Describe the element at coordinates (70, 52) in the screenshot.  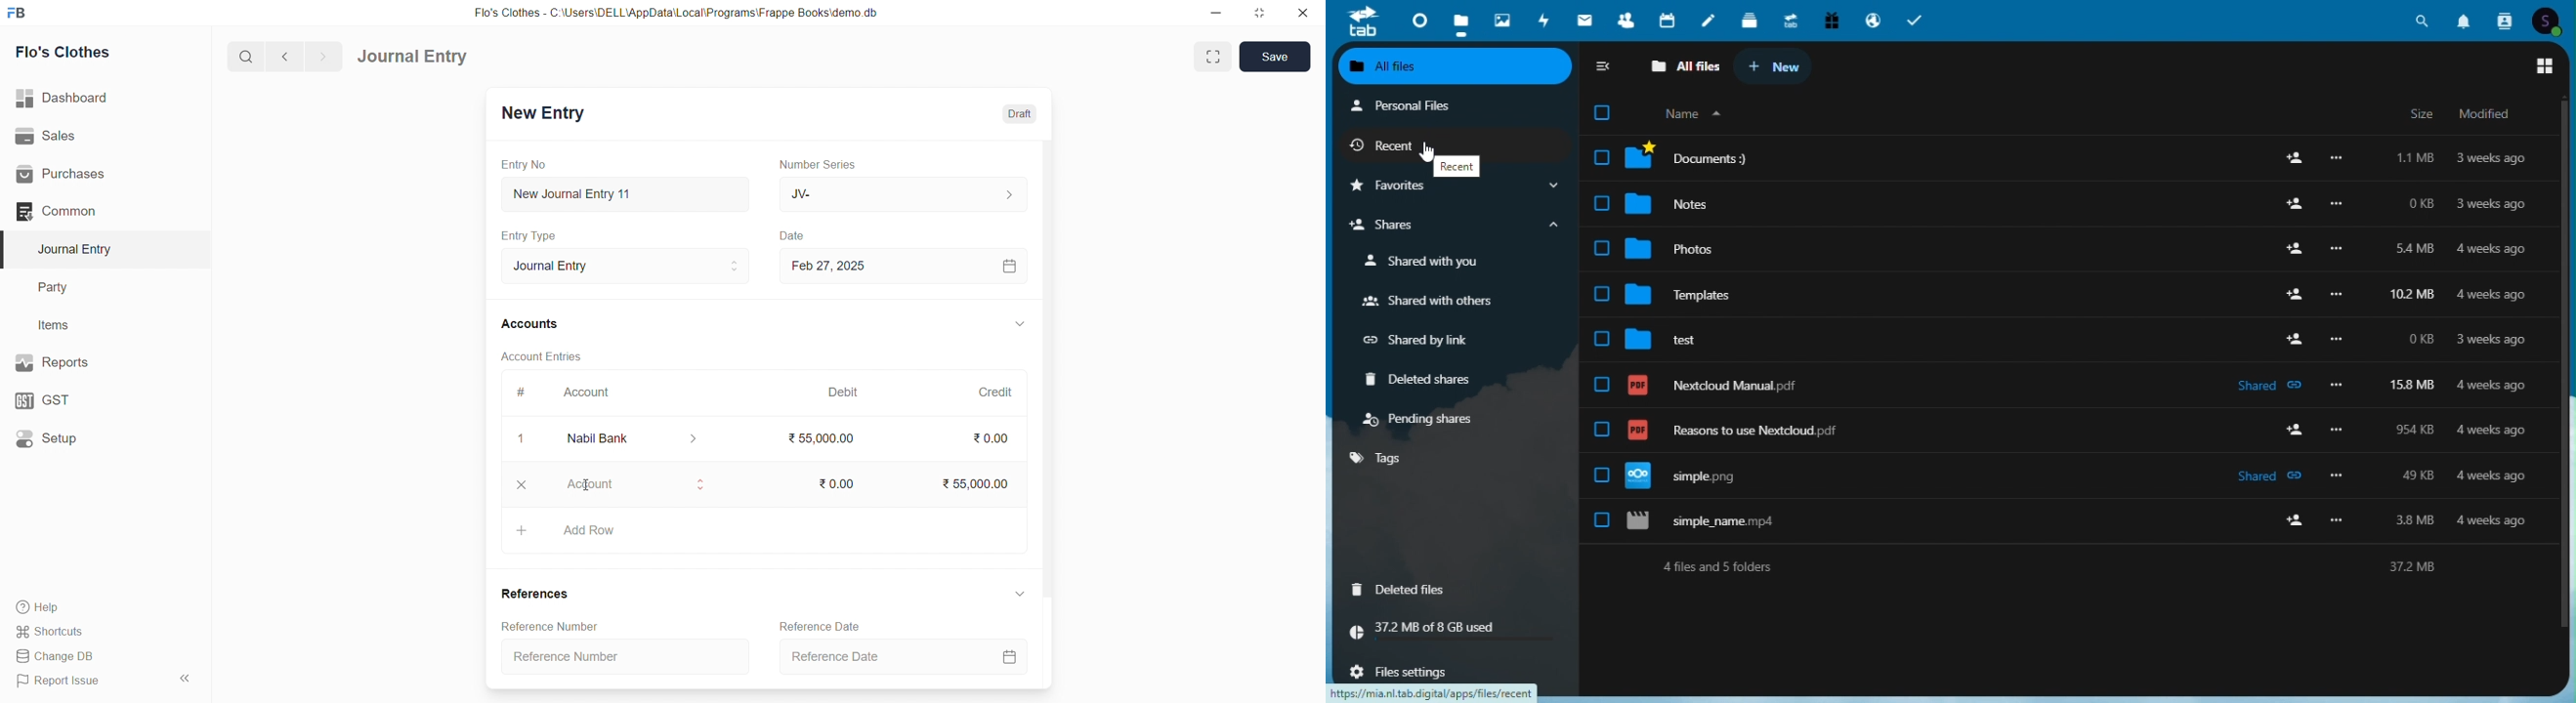
I see `Flo's Clothes` at that location.